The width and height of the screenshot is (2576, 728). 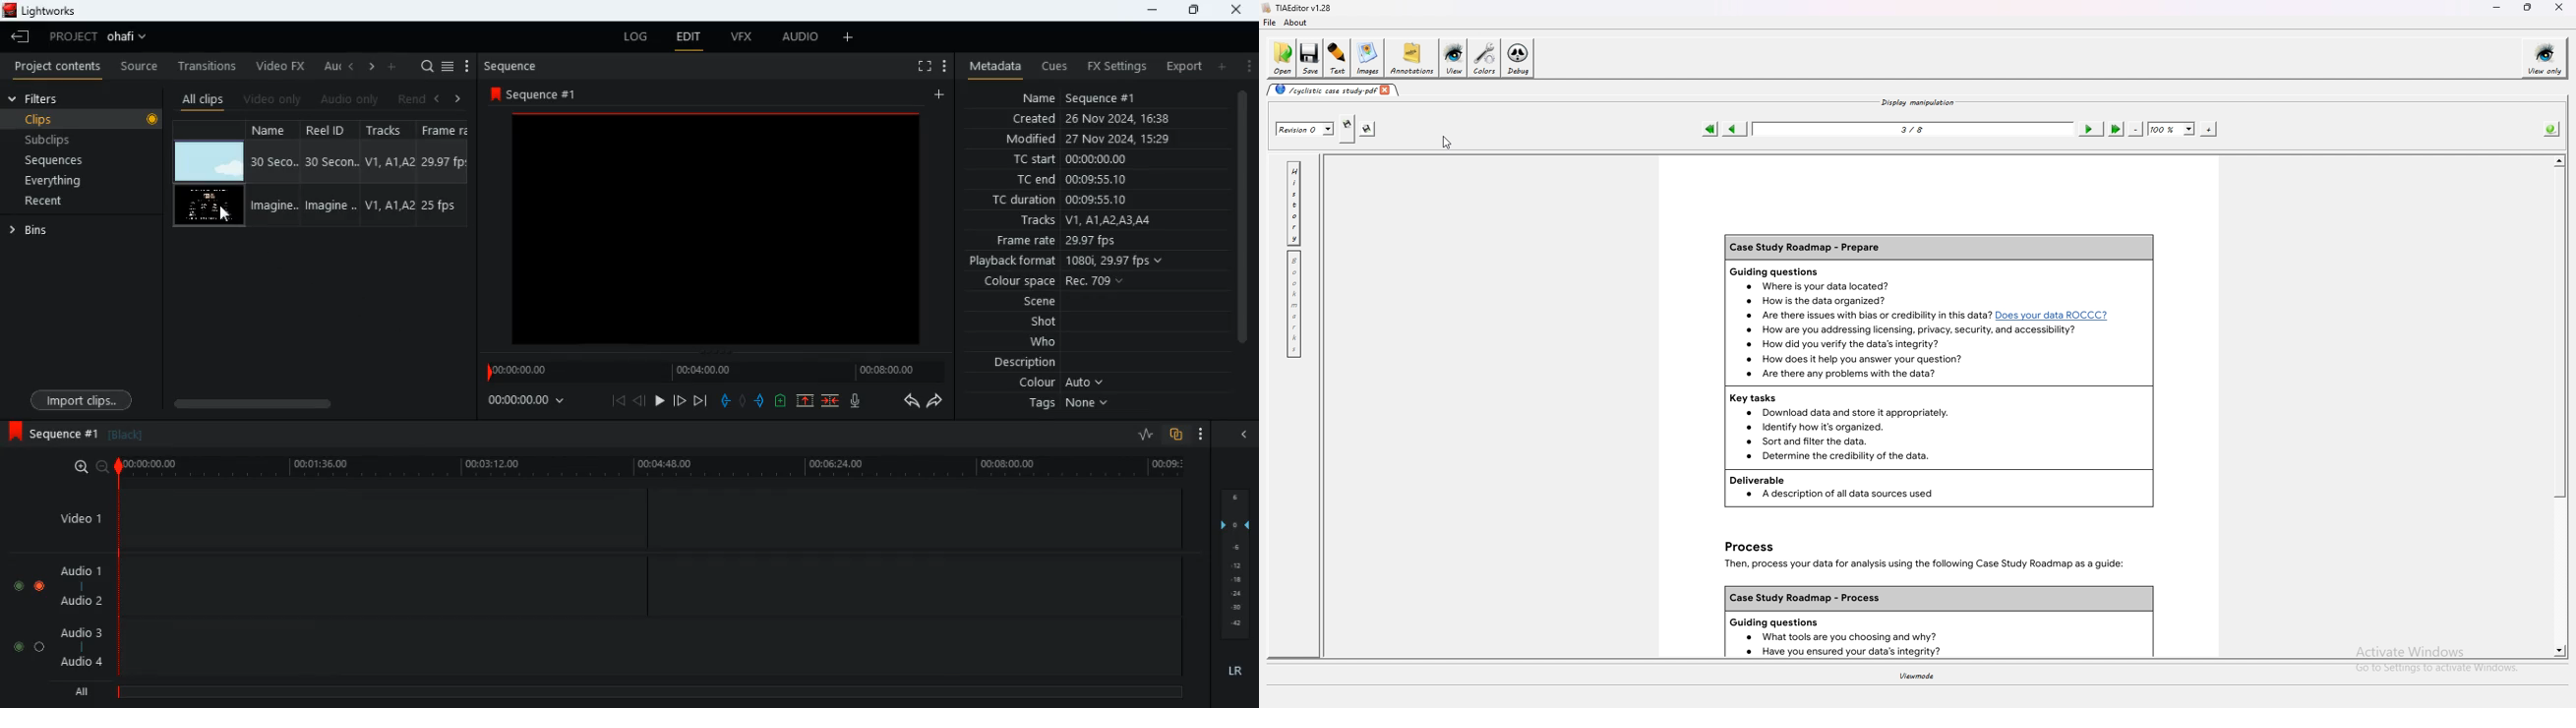 I want to click on 30 seco.., so click(x=274, y=160).